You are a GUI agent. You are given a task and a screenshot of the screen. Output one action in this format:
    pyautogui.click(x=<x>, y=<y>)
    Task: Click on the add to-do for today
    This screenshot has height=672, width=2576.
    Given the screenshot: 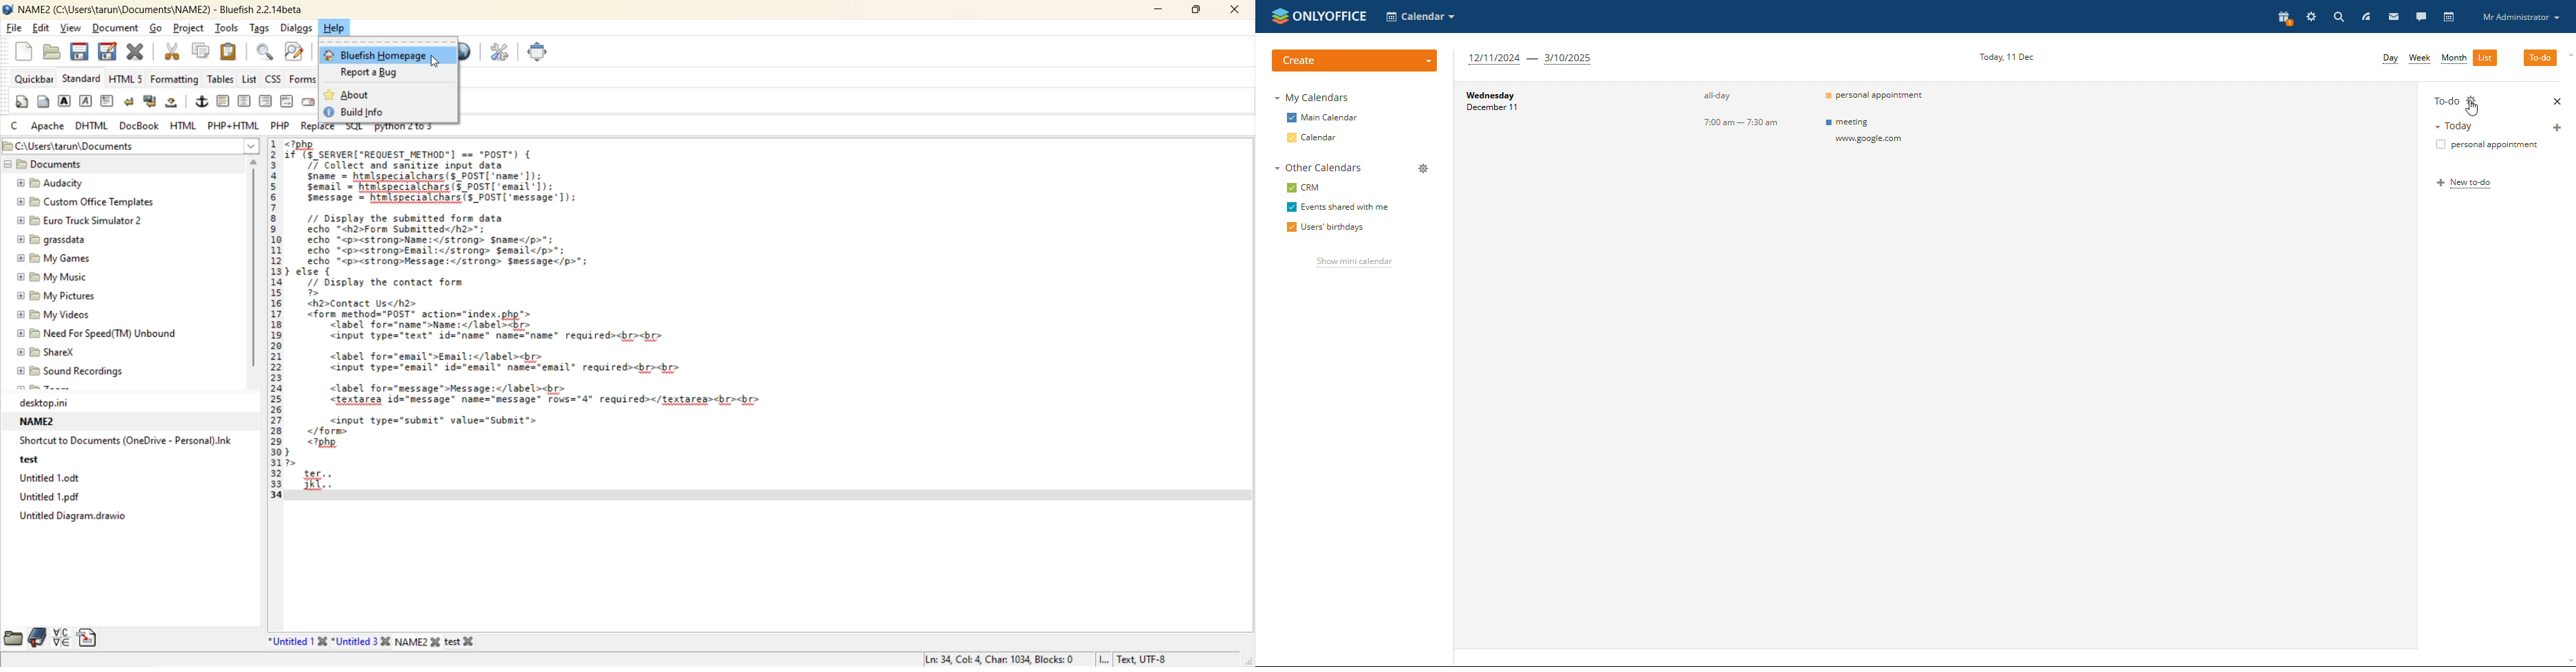 What is the action you would take?
    pyautogui.click(x=2558, y=127)
    